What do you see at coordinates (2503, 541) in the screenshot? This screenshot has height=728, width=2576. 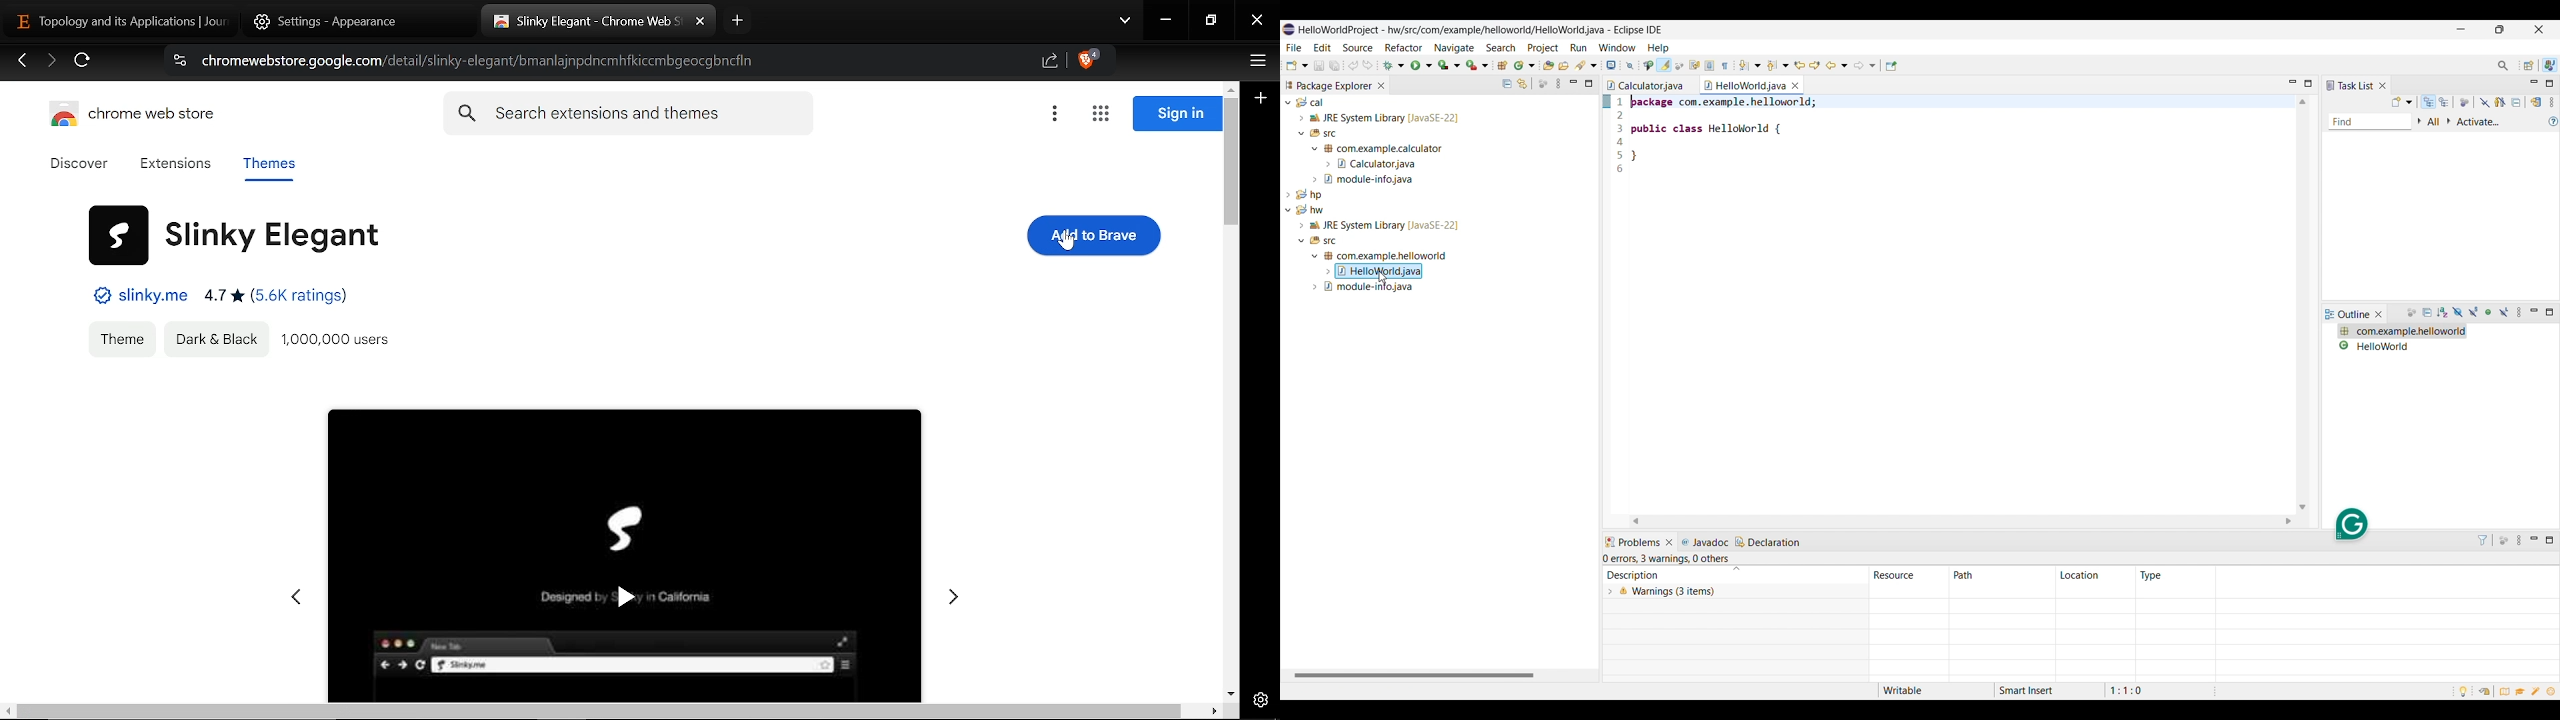 I see `Focus on active task` at bounding box center [2503, 541].